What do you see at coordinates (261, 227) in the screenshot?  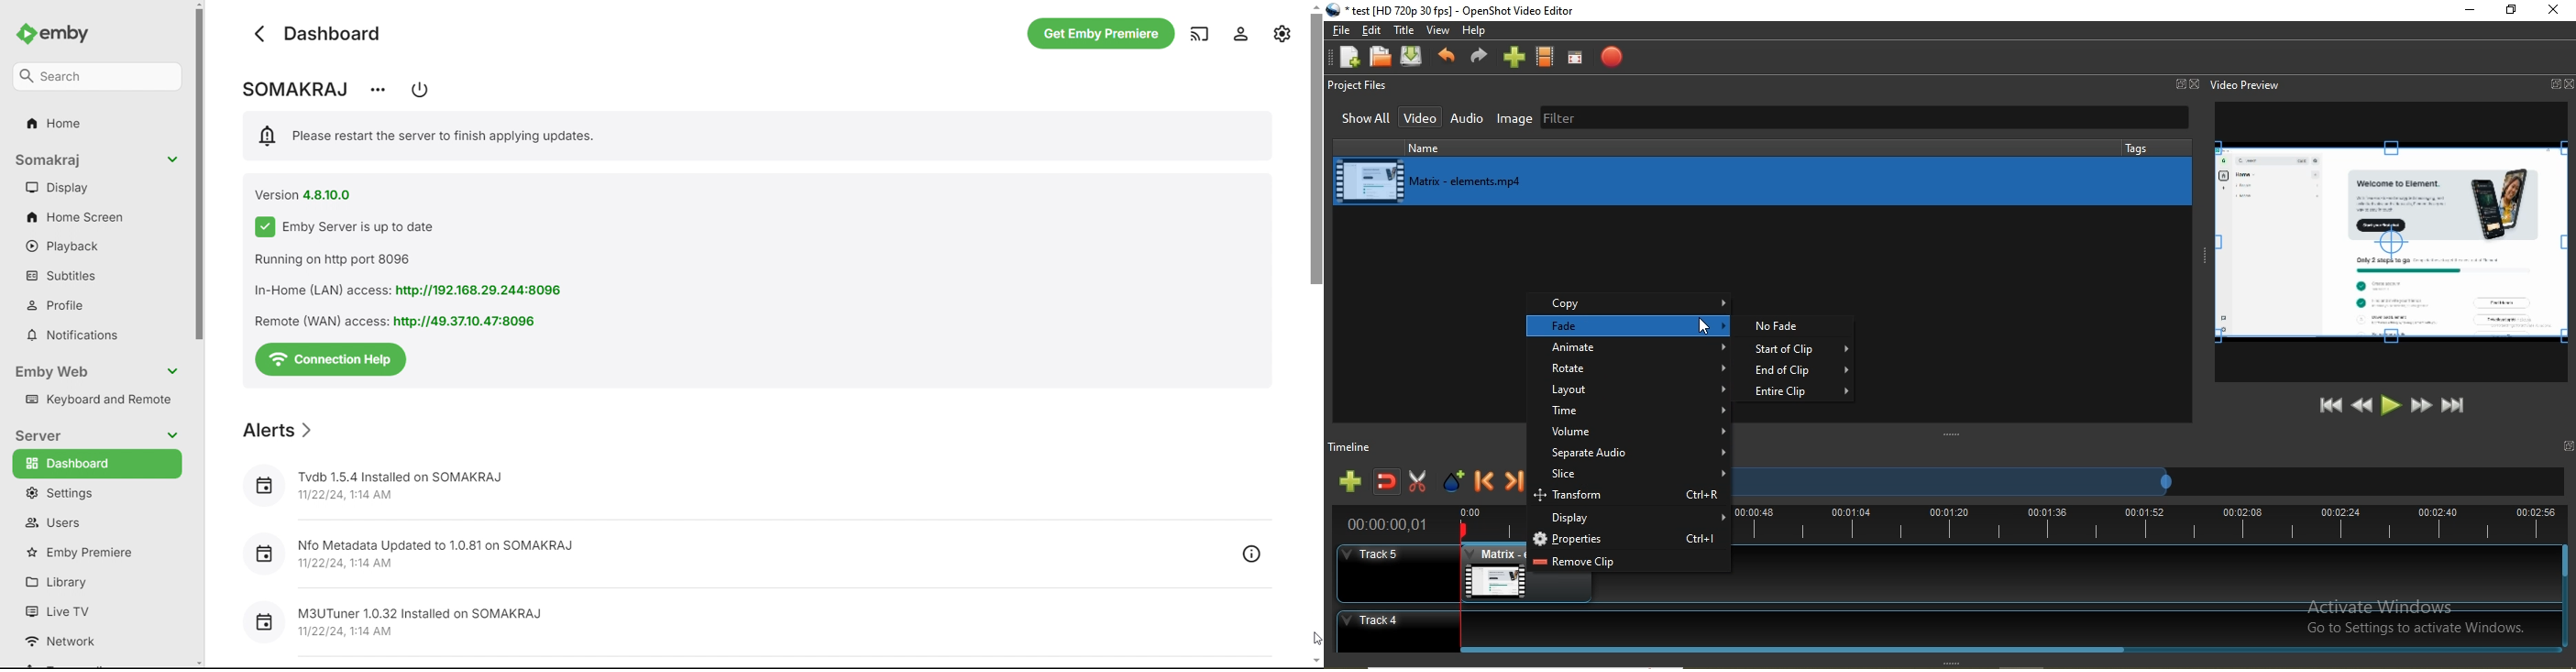 I see `enable checkbox` at bounding box center [261, 227].